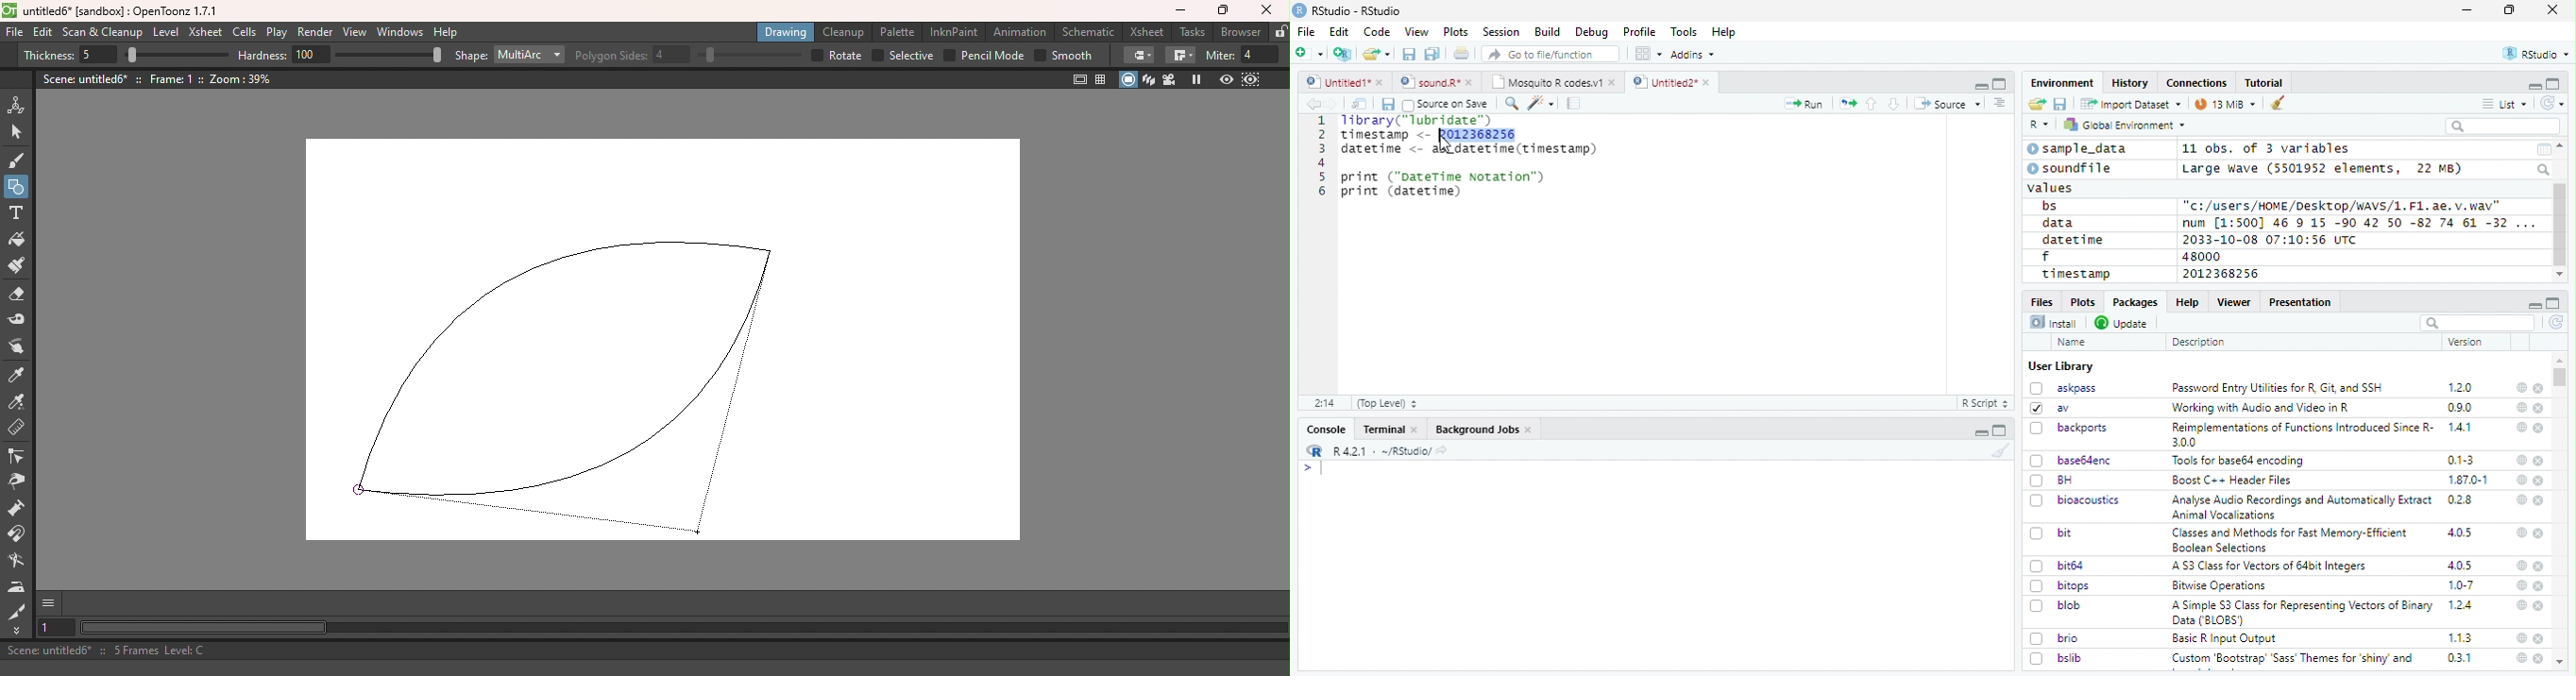  I want to click on Version, so click(2469, 342).